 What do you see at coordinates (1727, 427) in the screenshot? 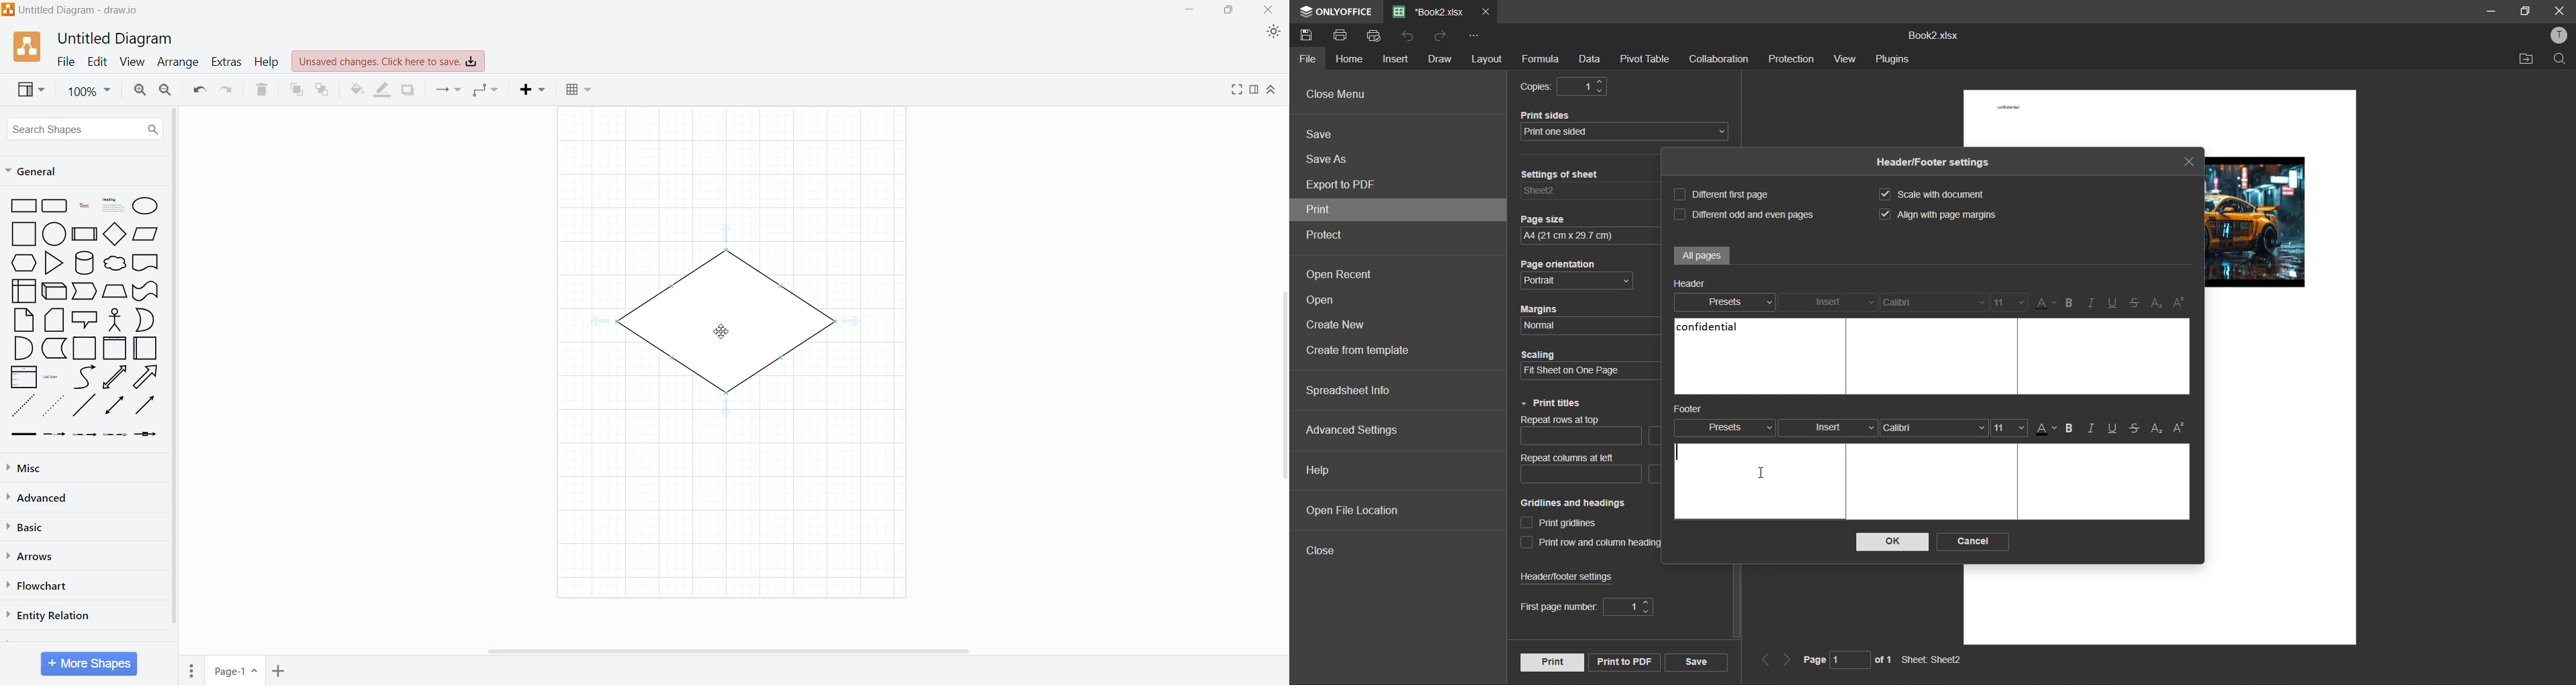
I see `presets` at bounding box center [1727, 427].